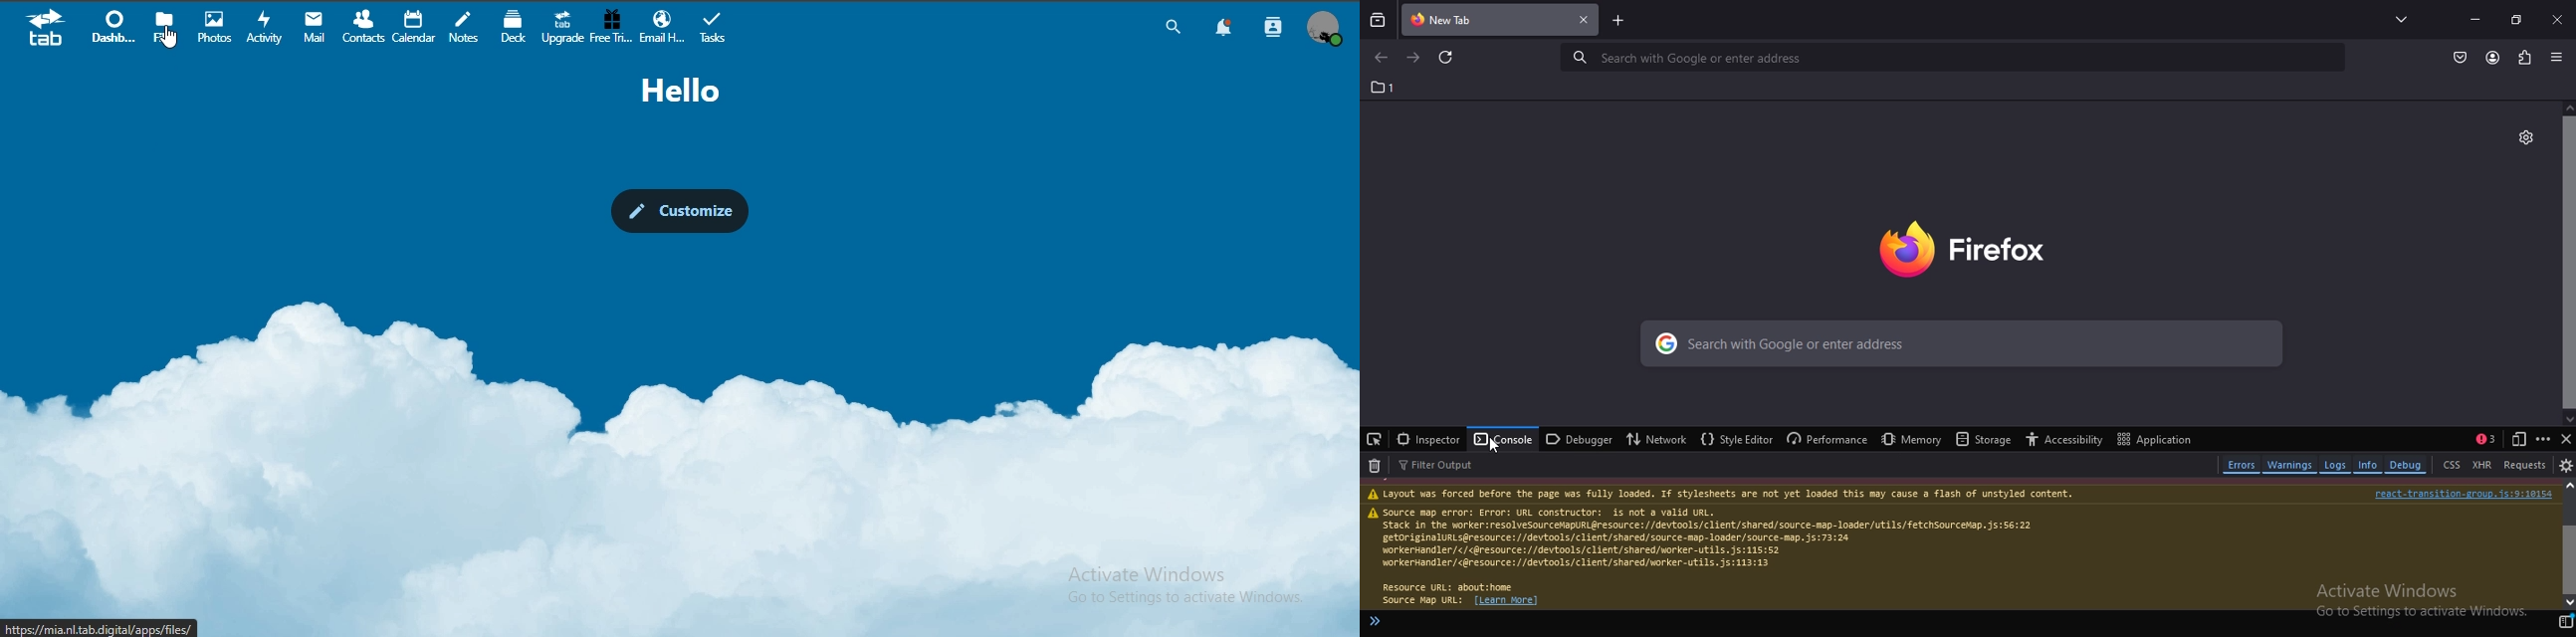 This screenshot has height=644, width=2576. What do you see at coordinates (2482, 463) in the screenshot?
I see `XHR` at bounding box center [2482, 463].